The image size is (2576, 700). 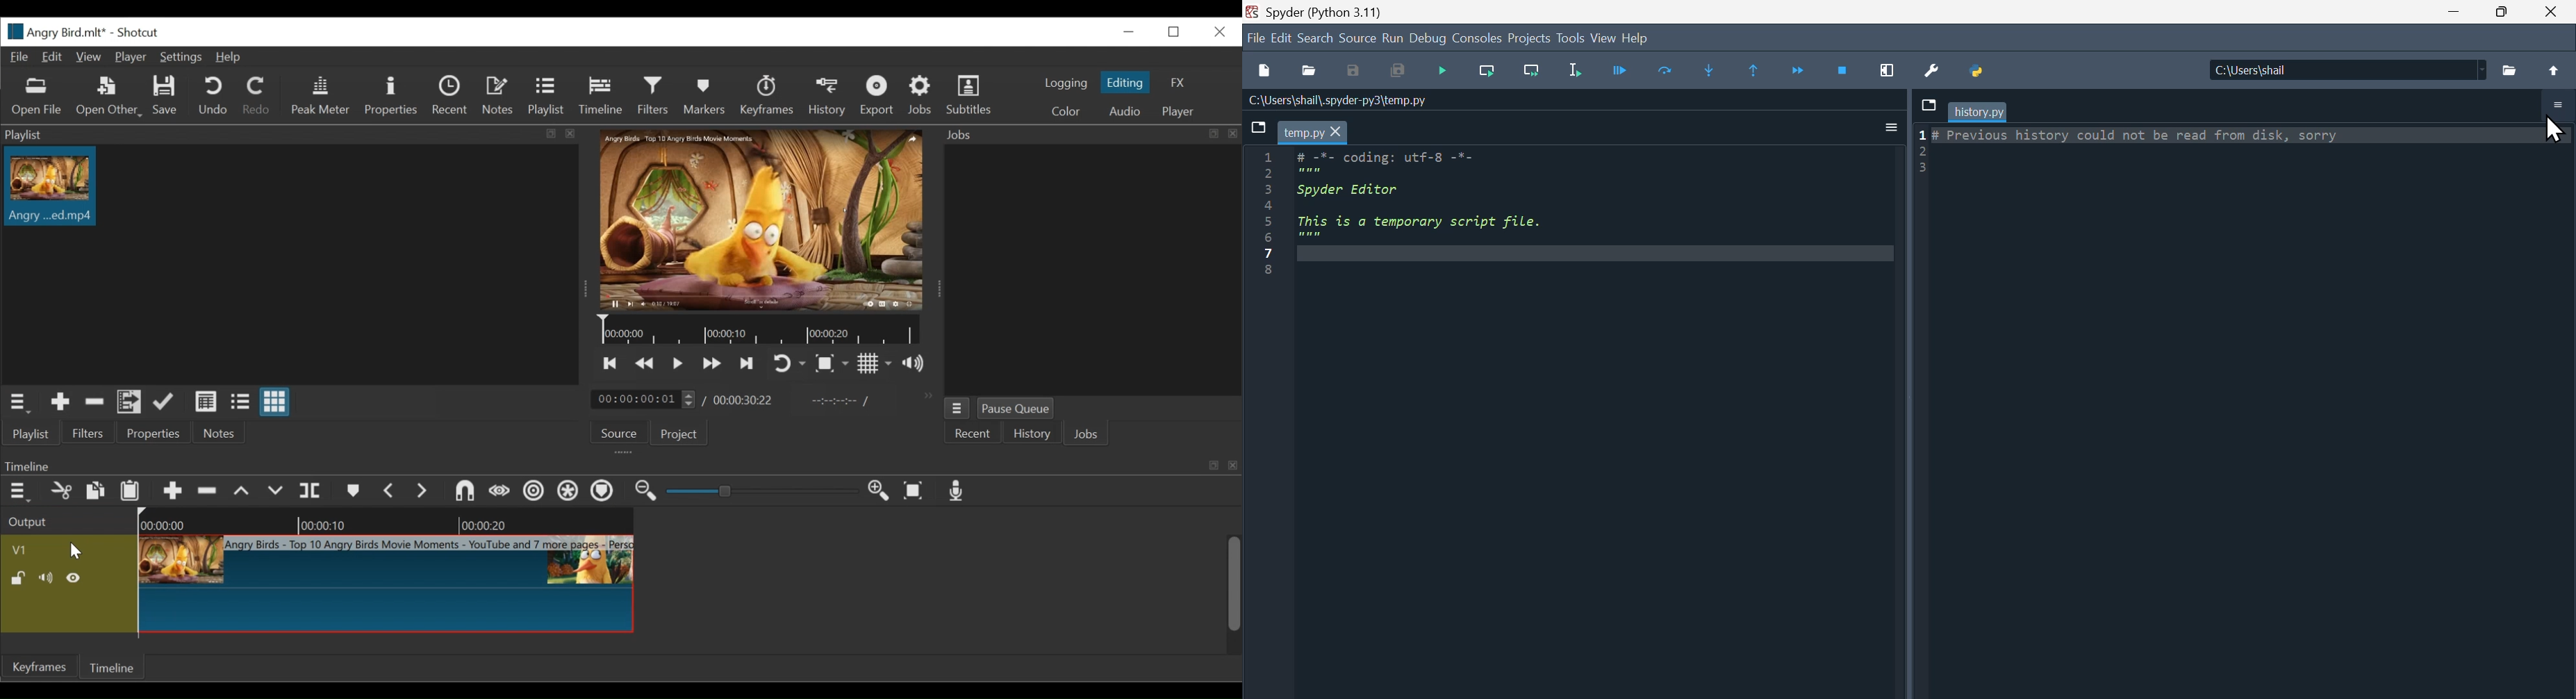 I want to click on Filters, so click(x=91, y=433).